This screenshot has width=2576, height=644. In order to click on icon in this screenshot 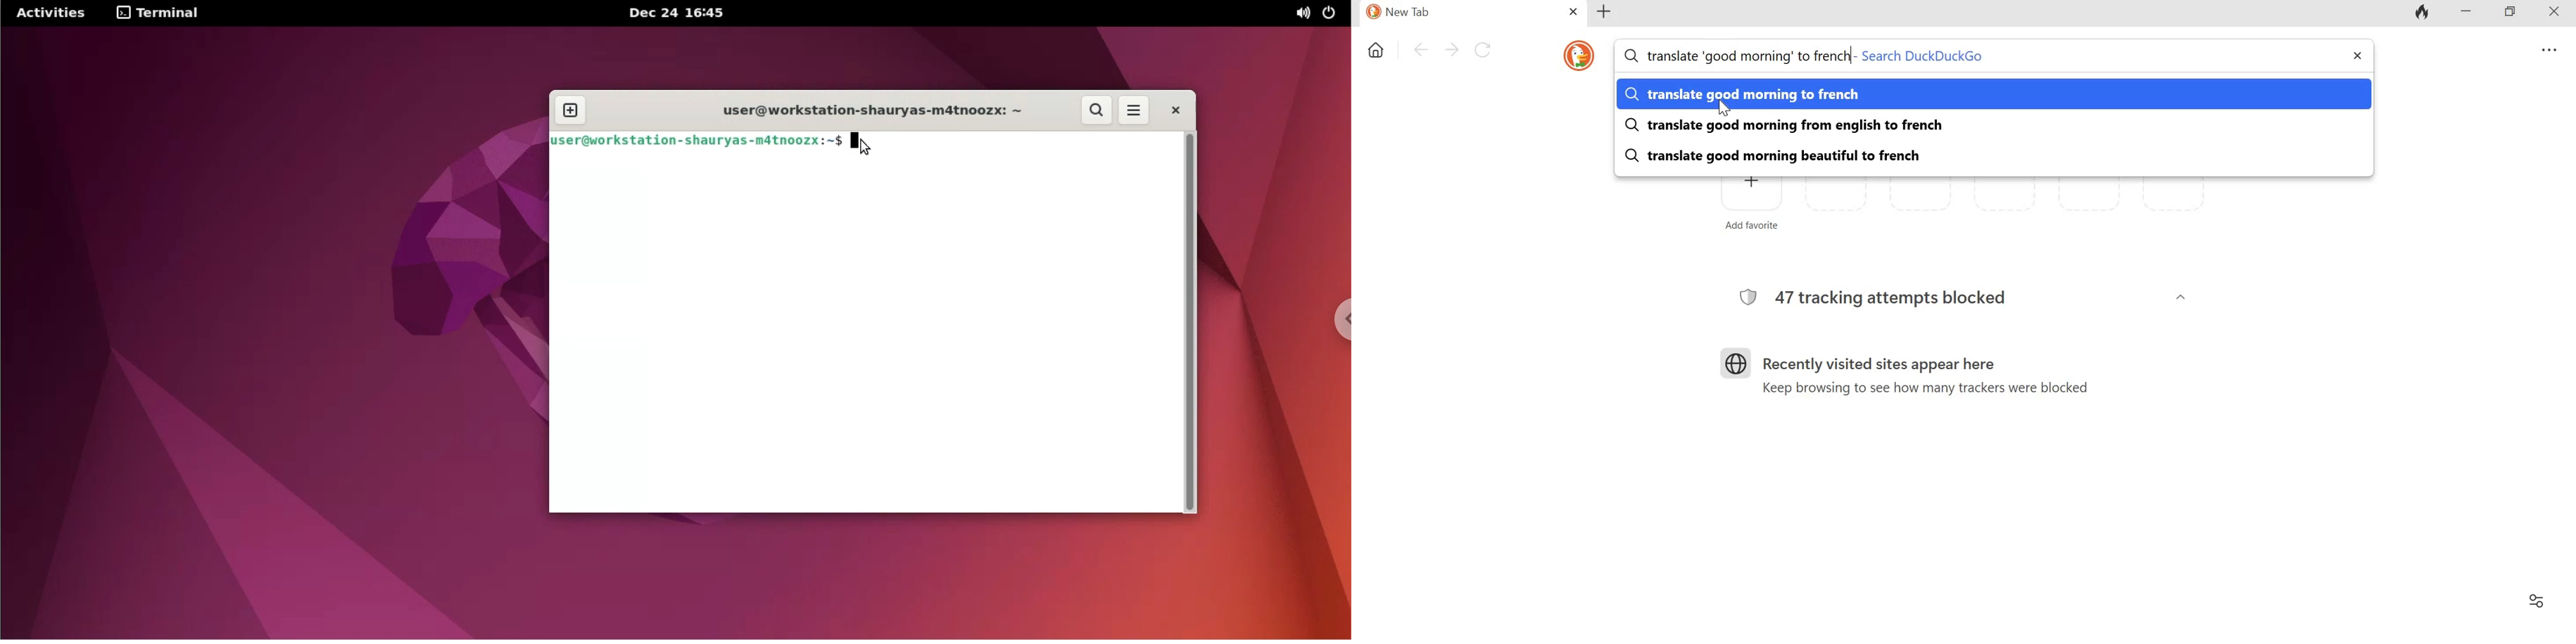, I will do `click(1578, 56)`.